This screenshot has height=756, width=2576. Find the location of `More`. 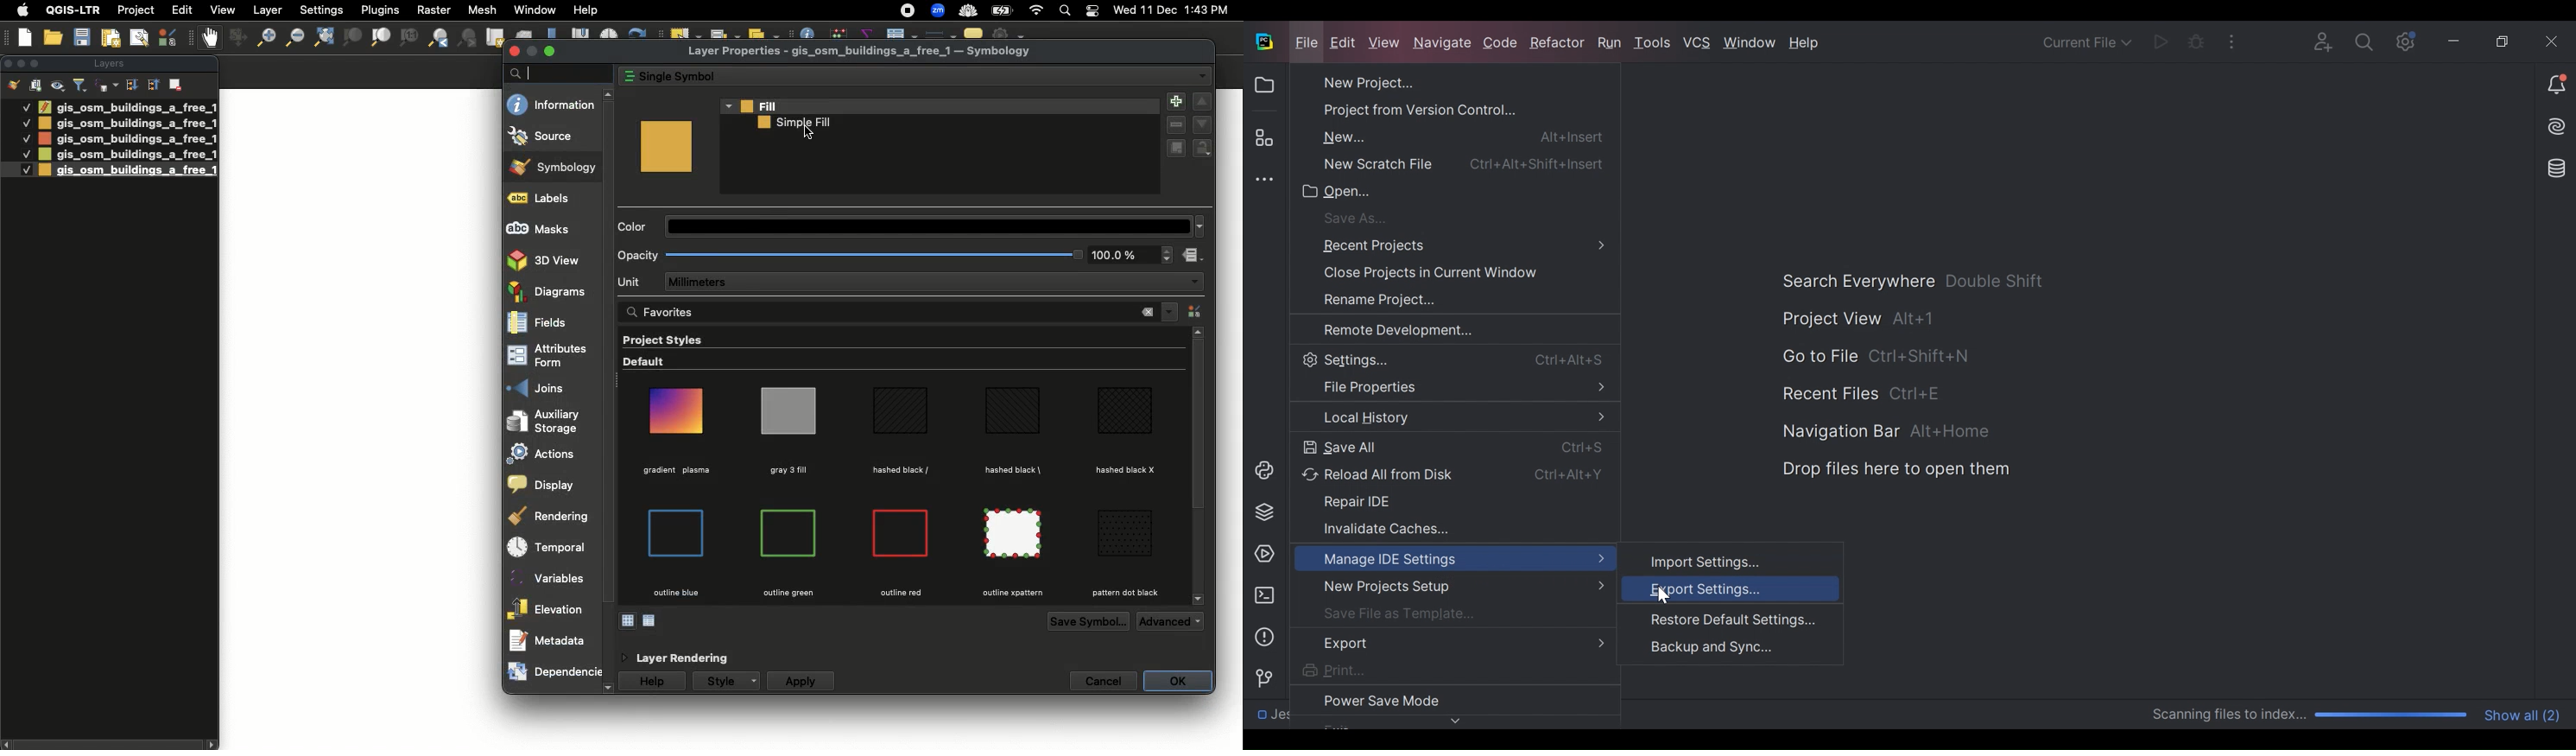

More is located at coordinates (2230, 40).